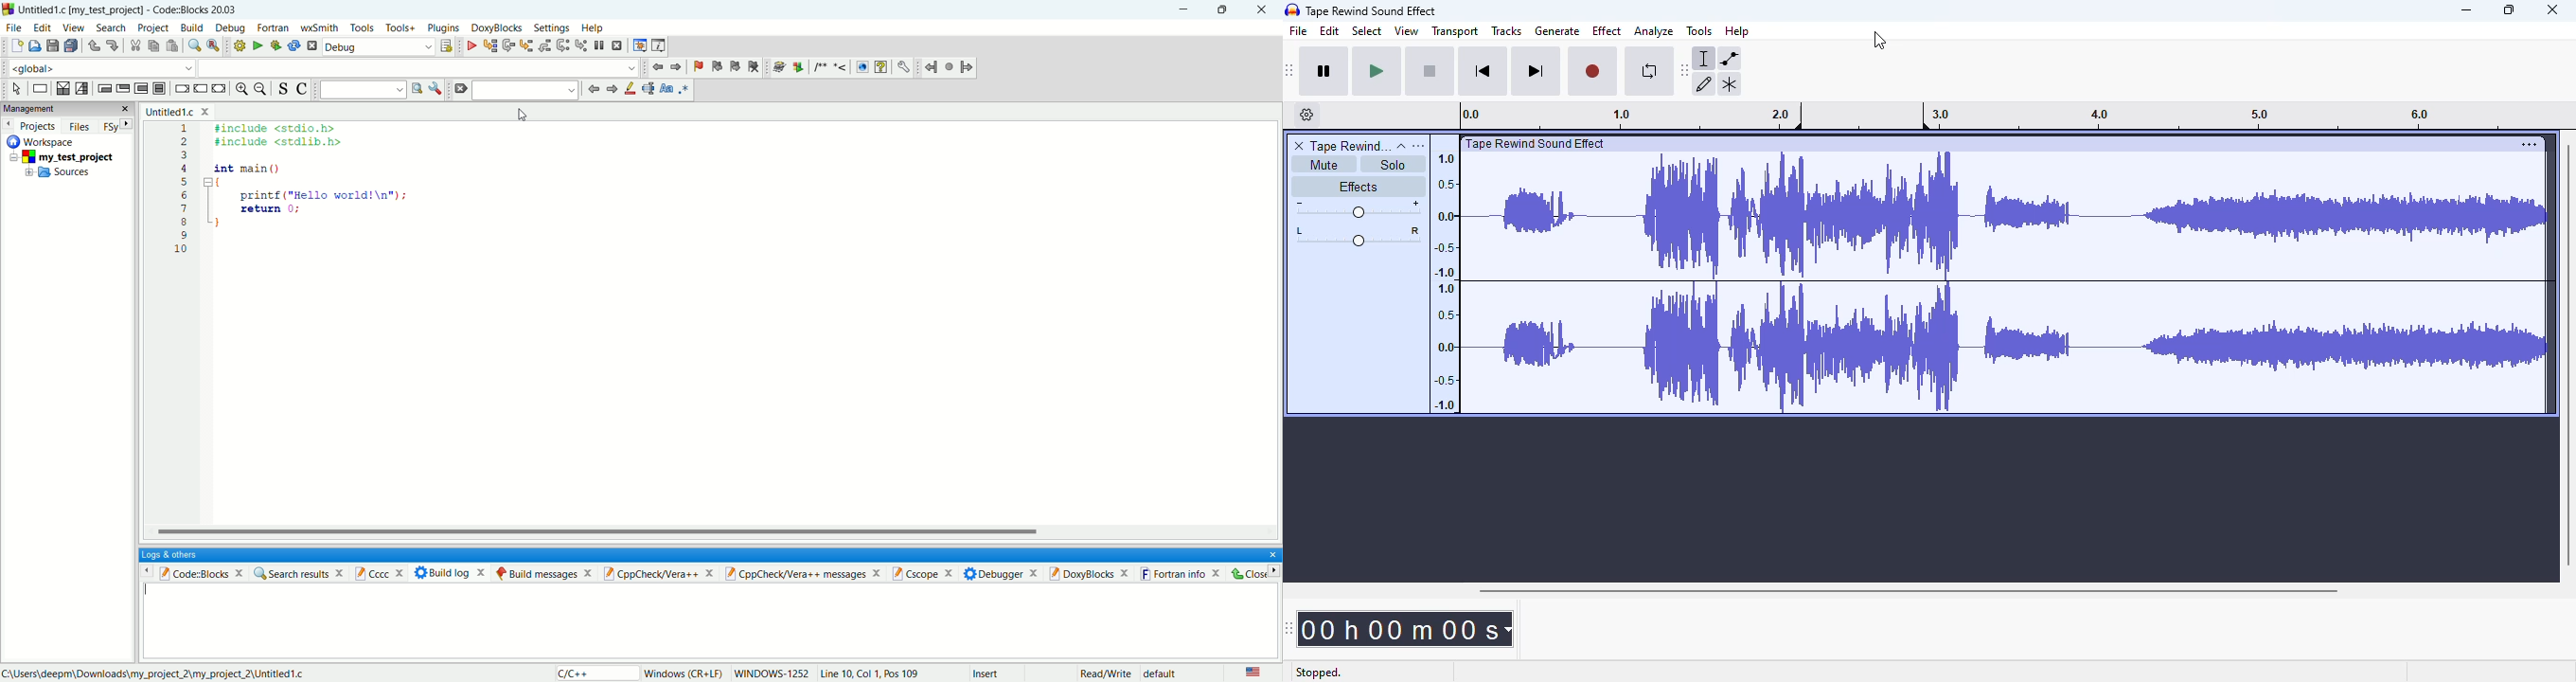  Describe the element at coordinates (497, 28) in the screenshot. I see `doxyblocks` at that location.